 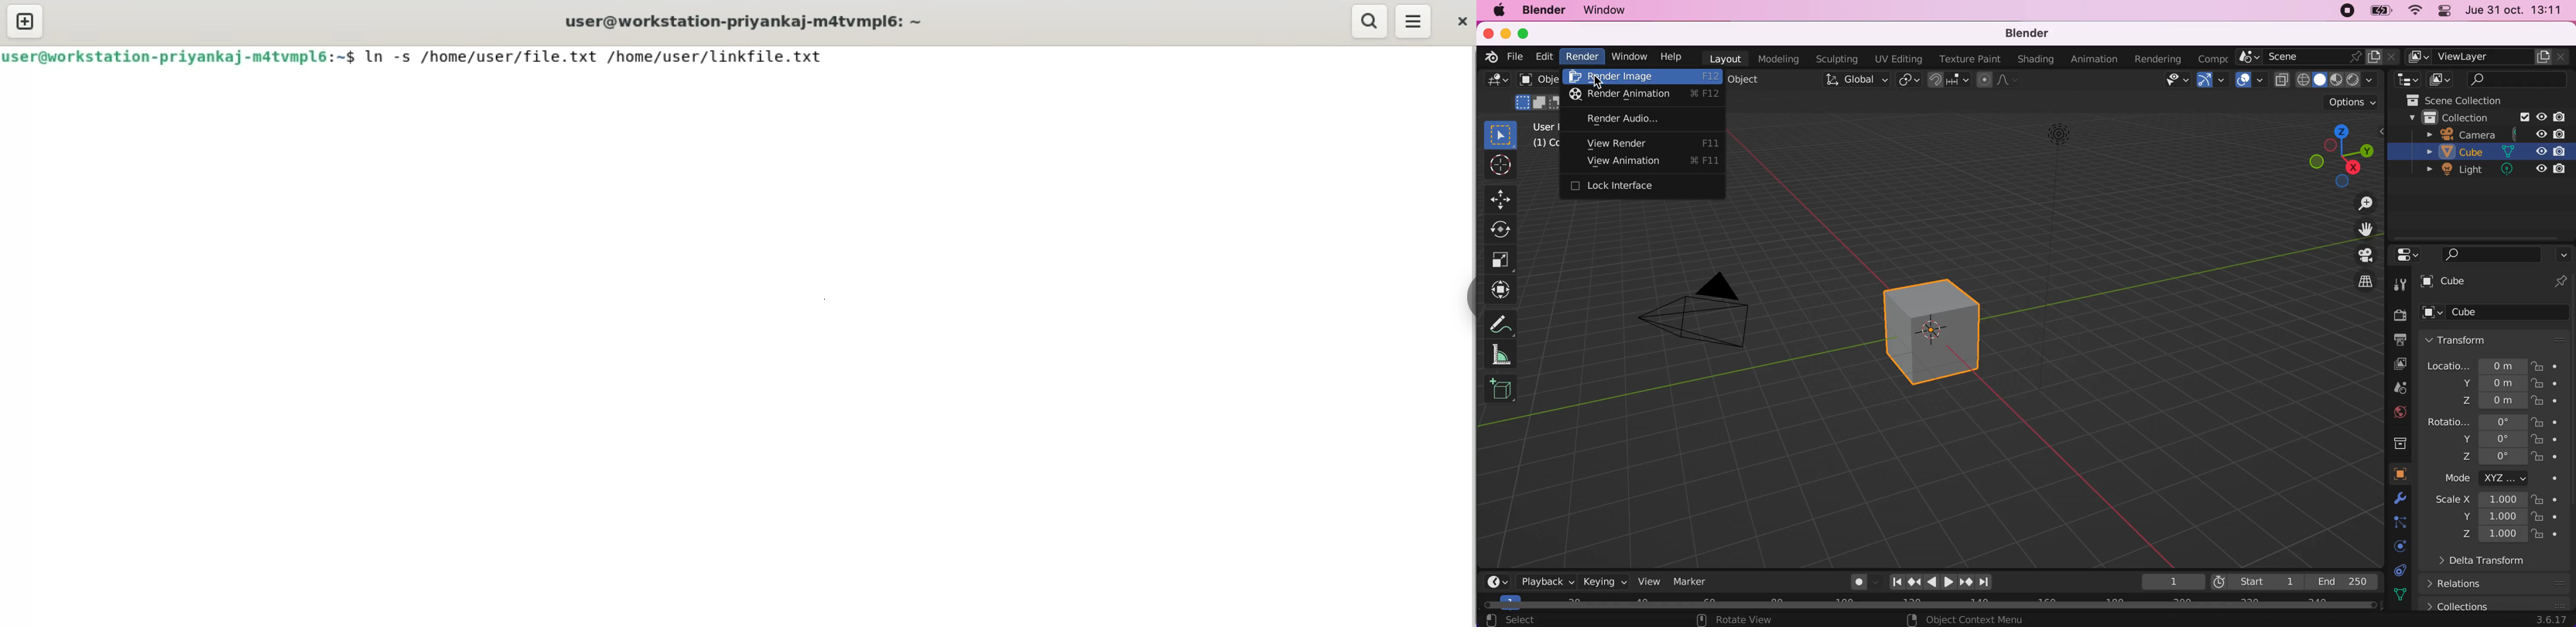 What do you see at coordinates (2345, 12) in the screenshot?
I see `recording stopped` at bounding box center [2345, 12].